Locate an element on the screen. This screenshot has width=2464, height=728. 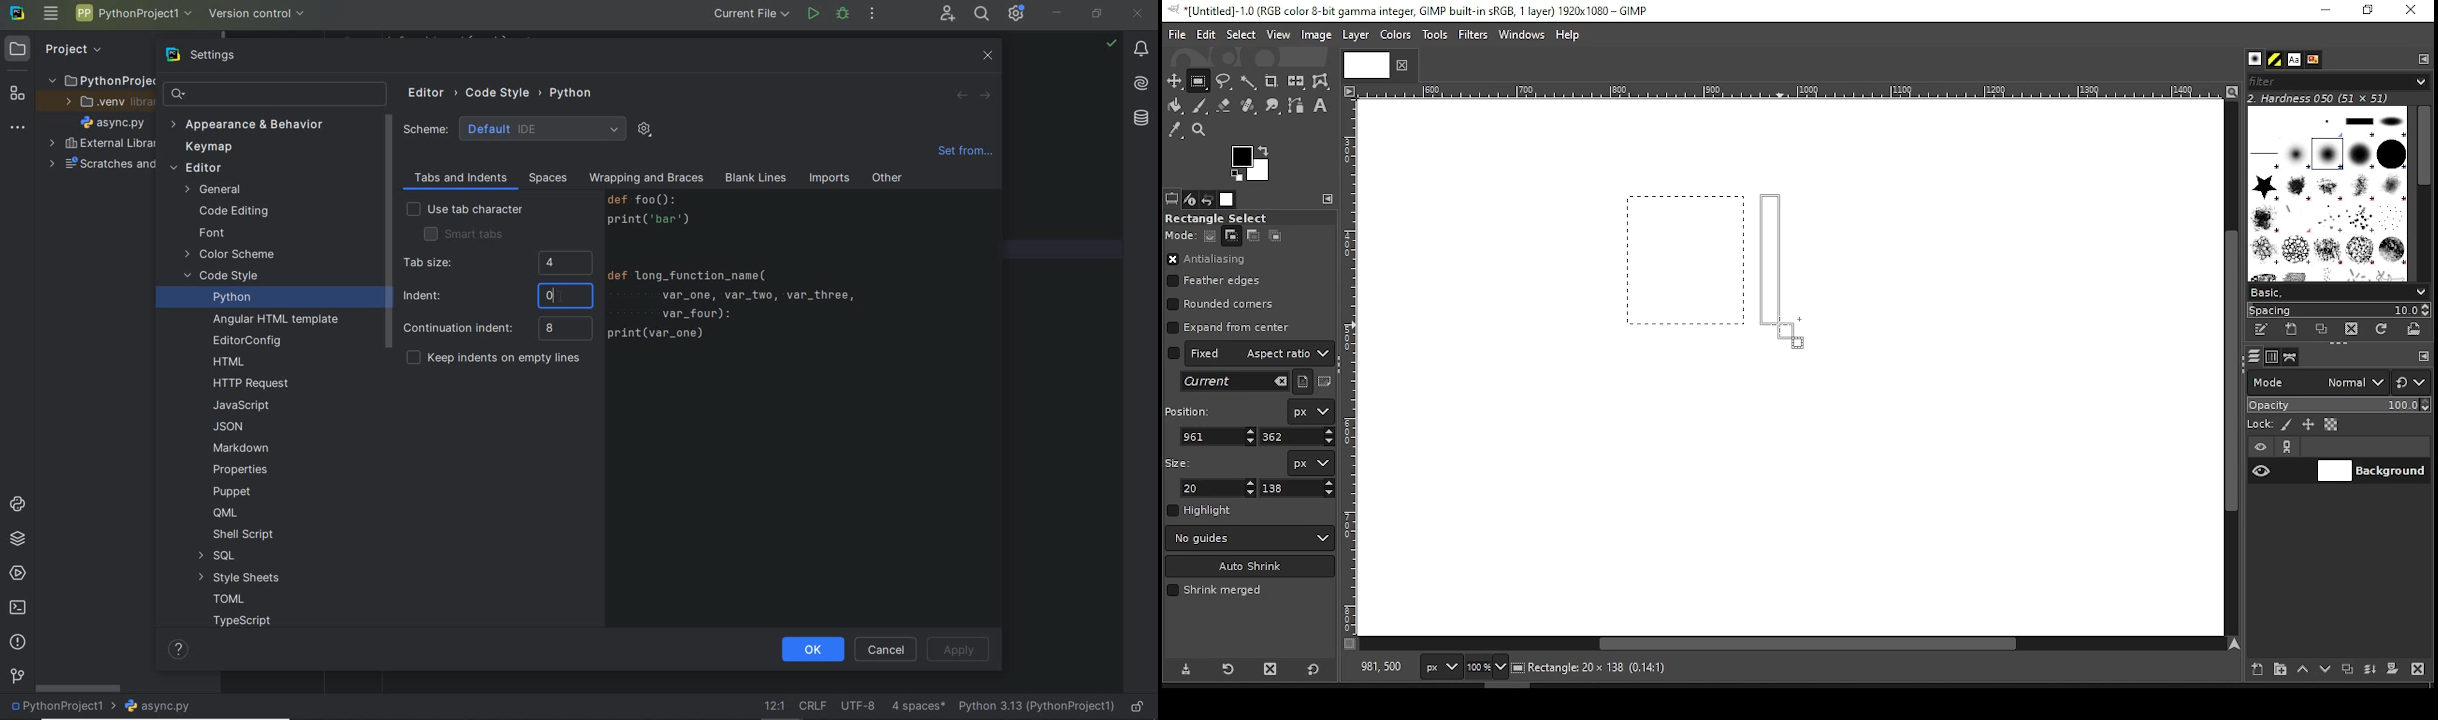
text tool is located at coordinates (1320, 107).